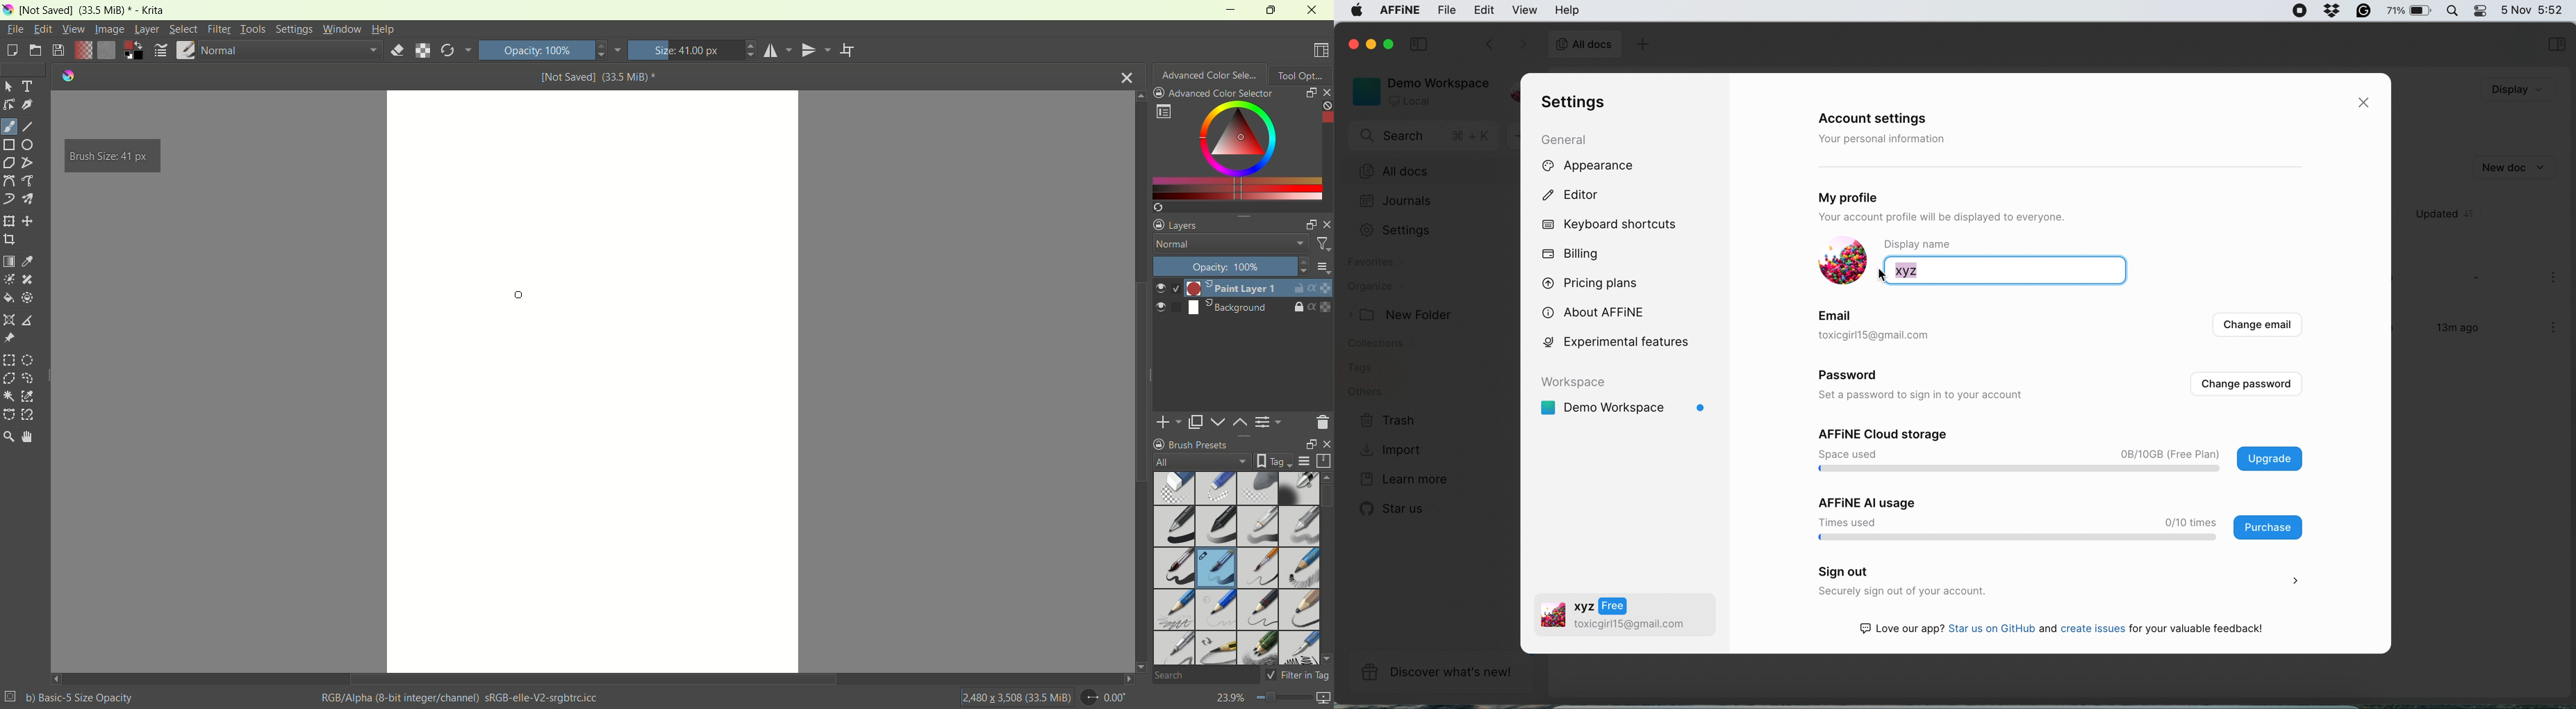  I want to click on elliptical selection, so click(28, 361).